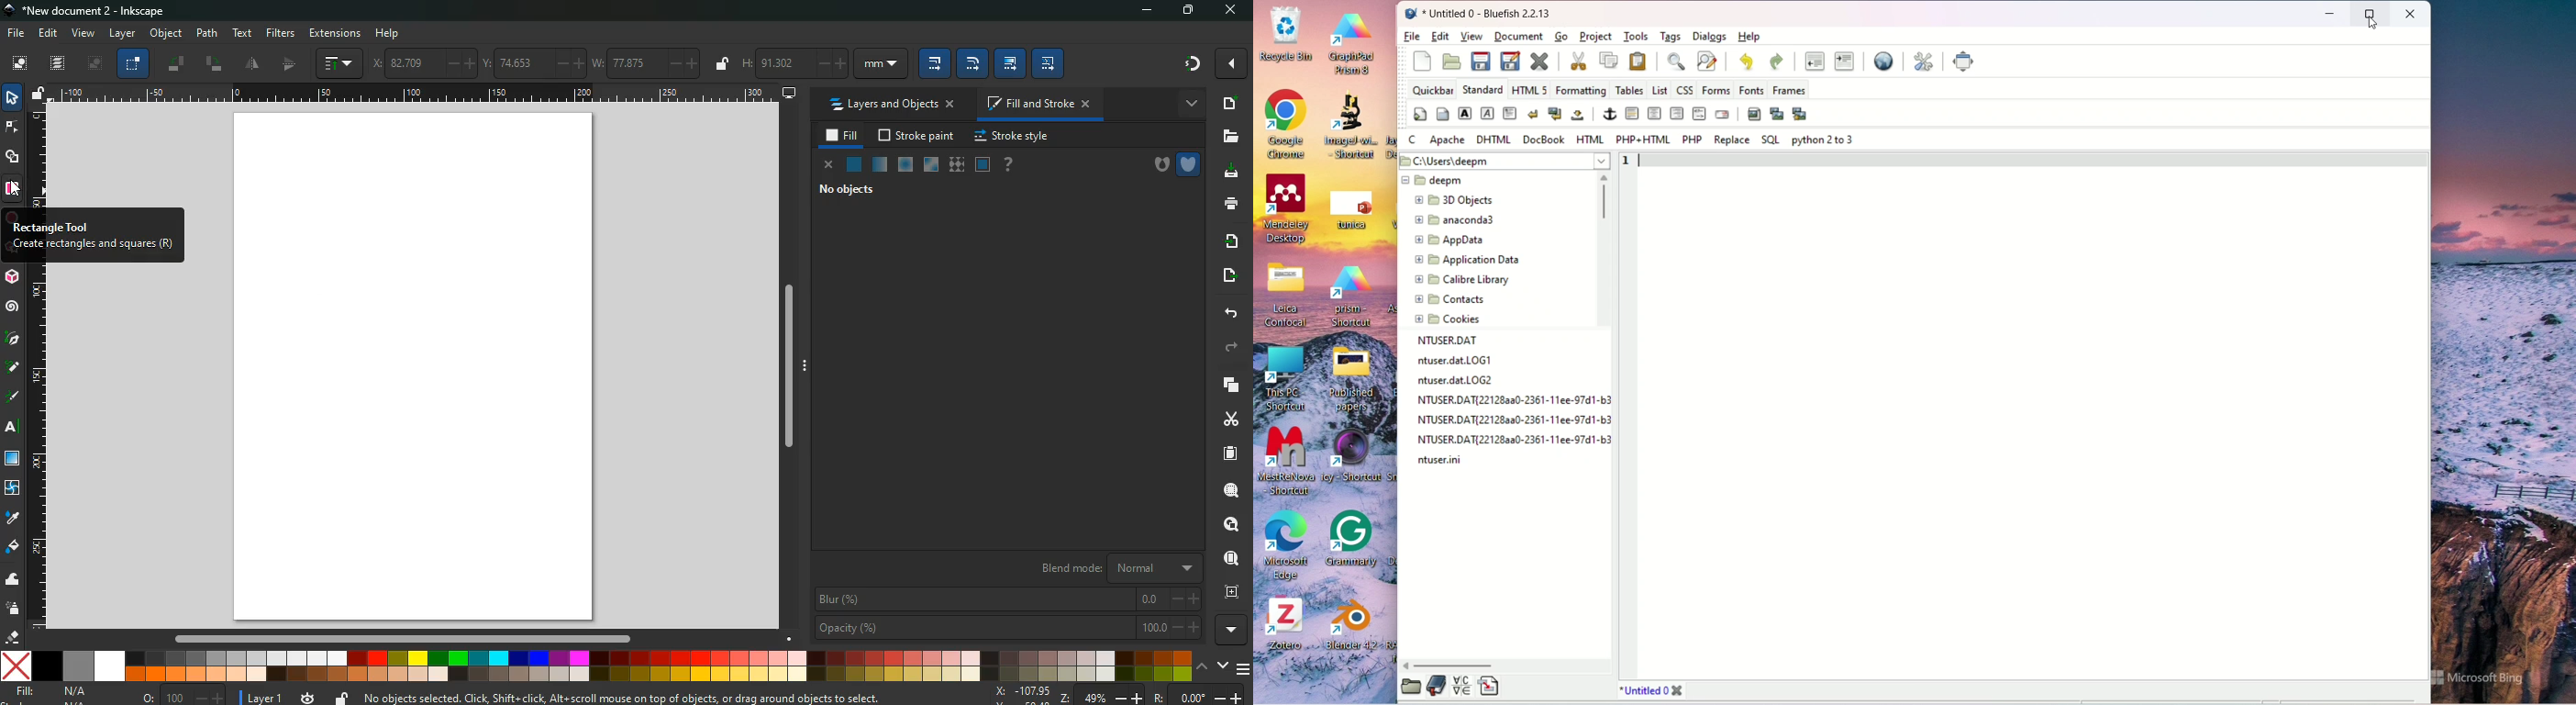 This screenshot has width=2576, height=728. I want to click on text, so click(244, 34).